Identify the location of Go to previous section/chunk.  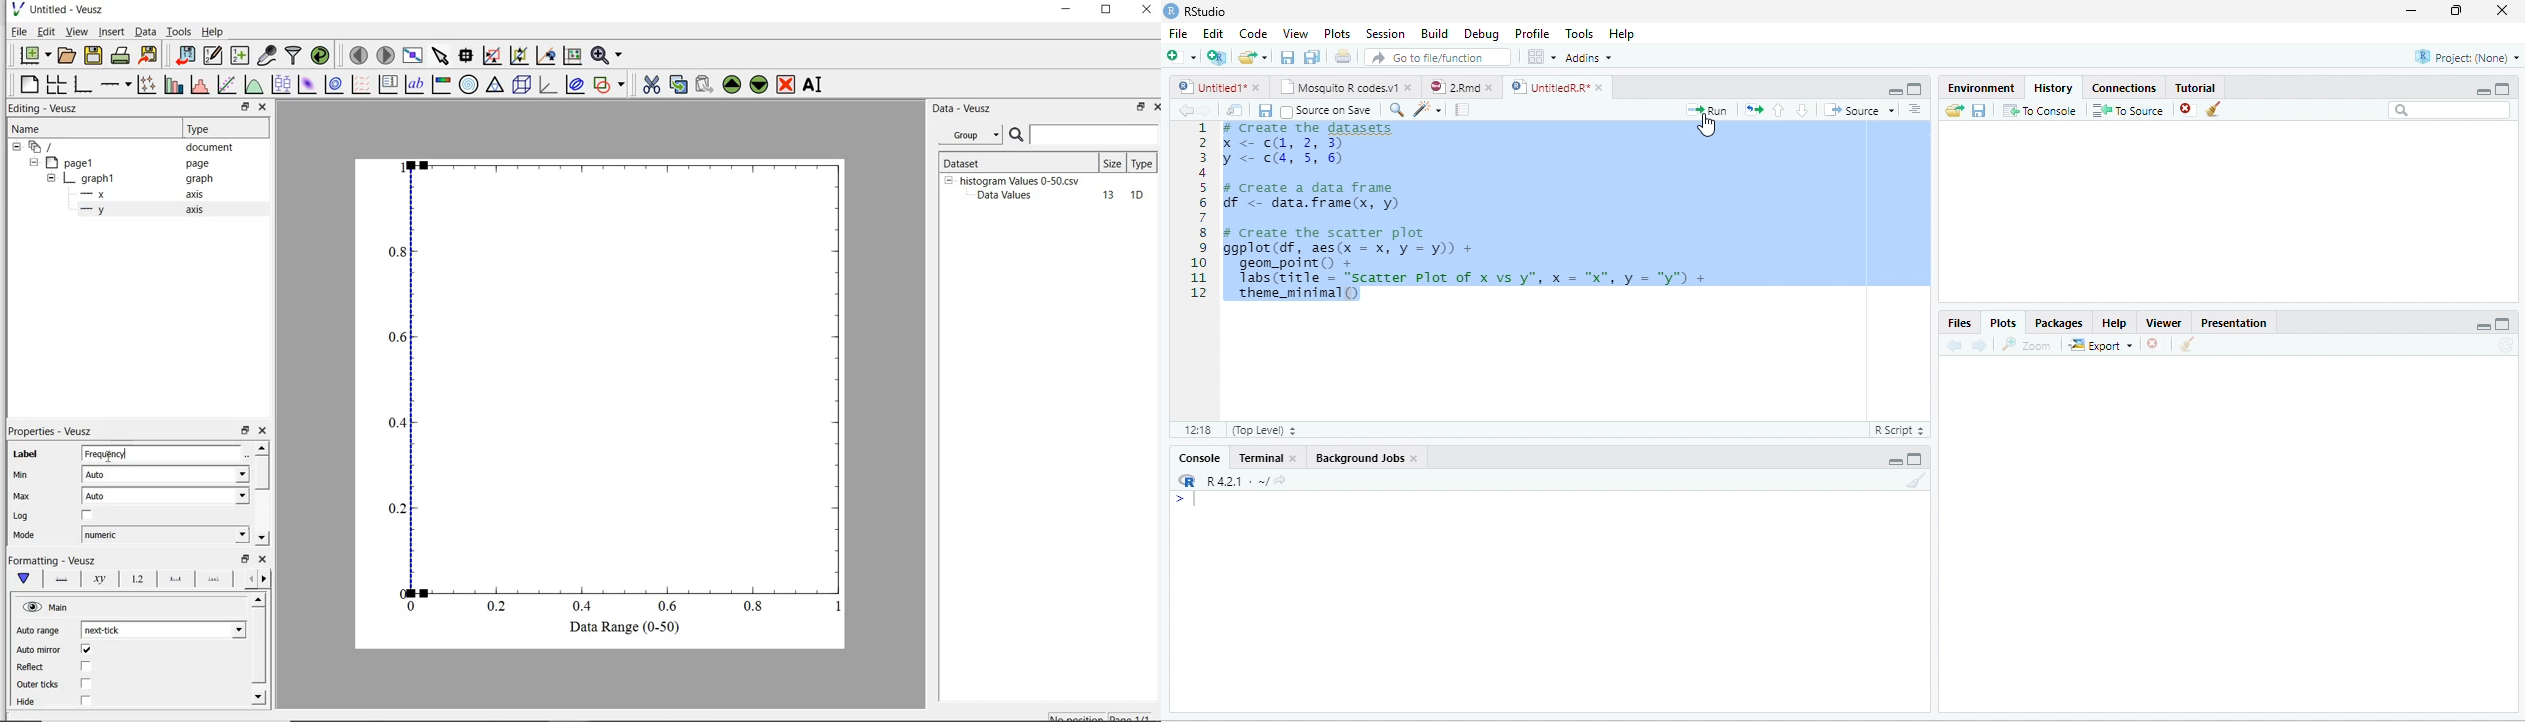
(1779, 110).